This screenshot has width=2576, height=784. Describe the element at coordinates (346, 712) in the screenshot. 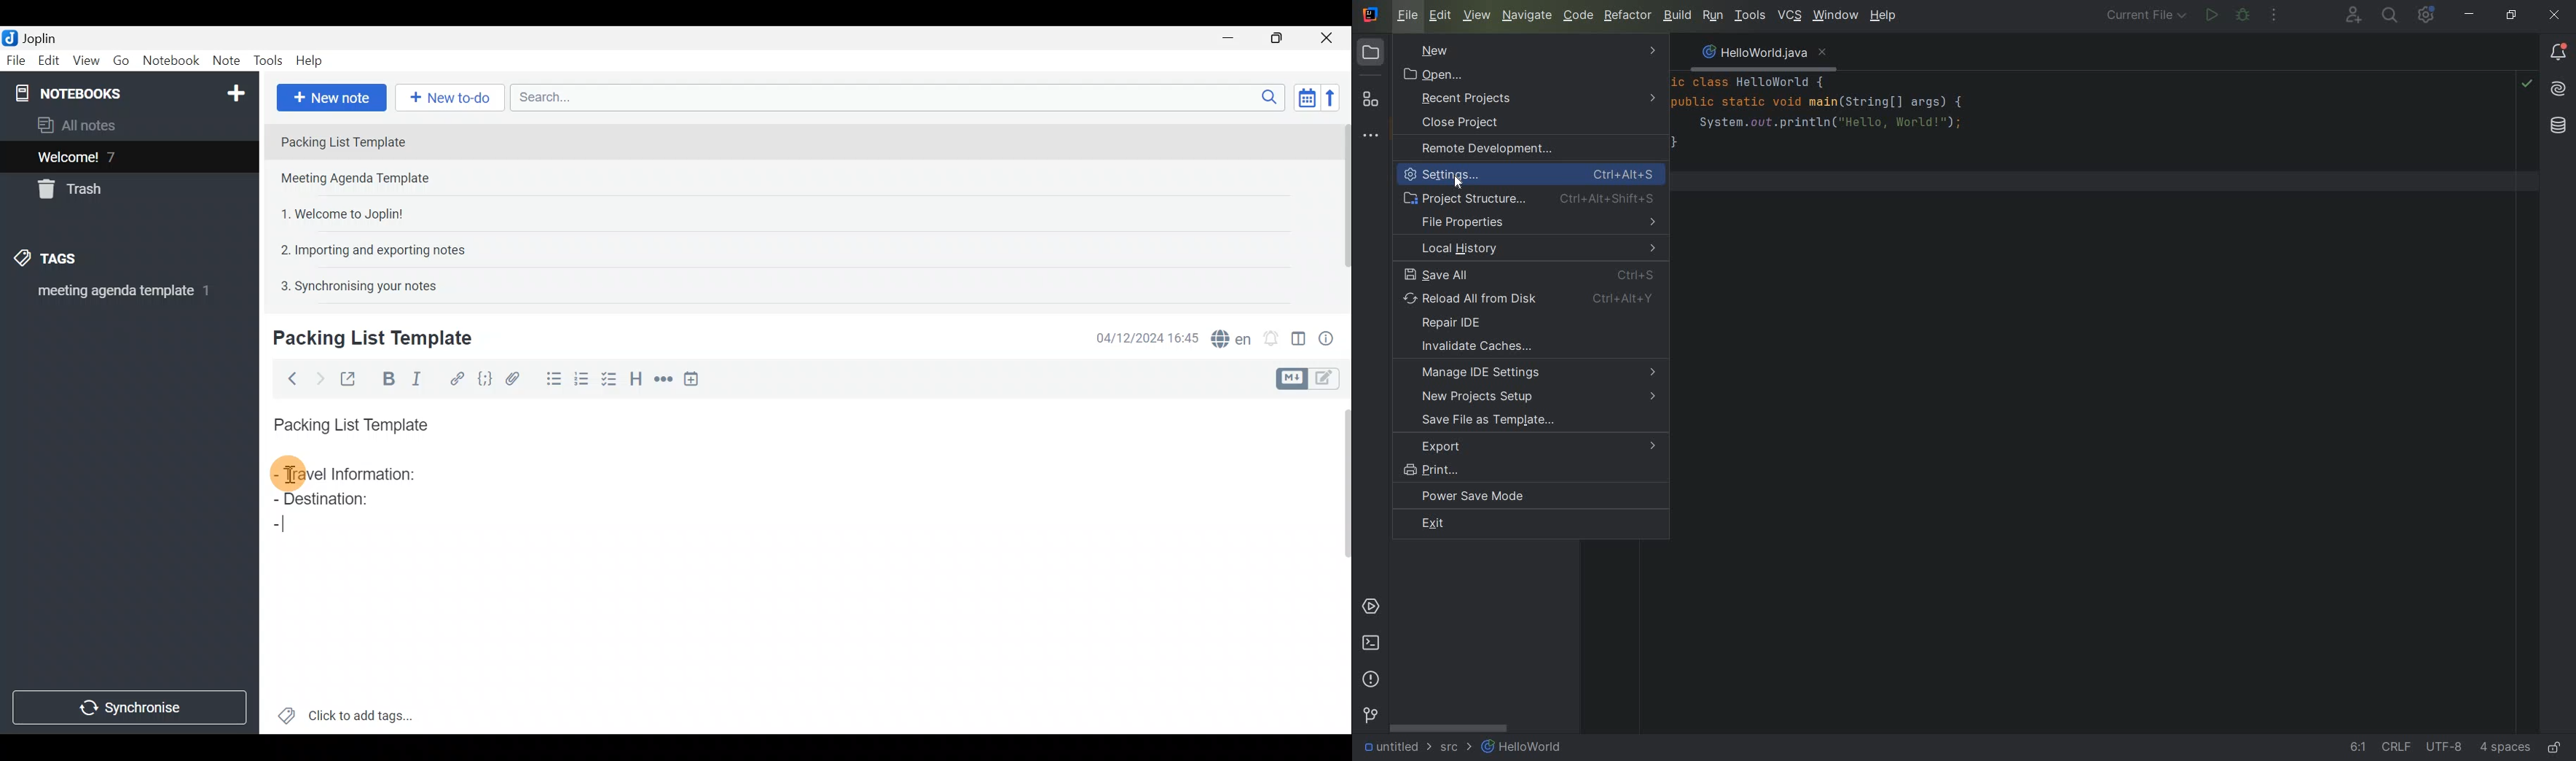

I see `Click to add tags` at that location.